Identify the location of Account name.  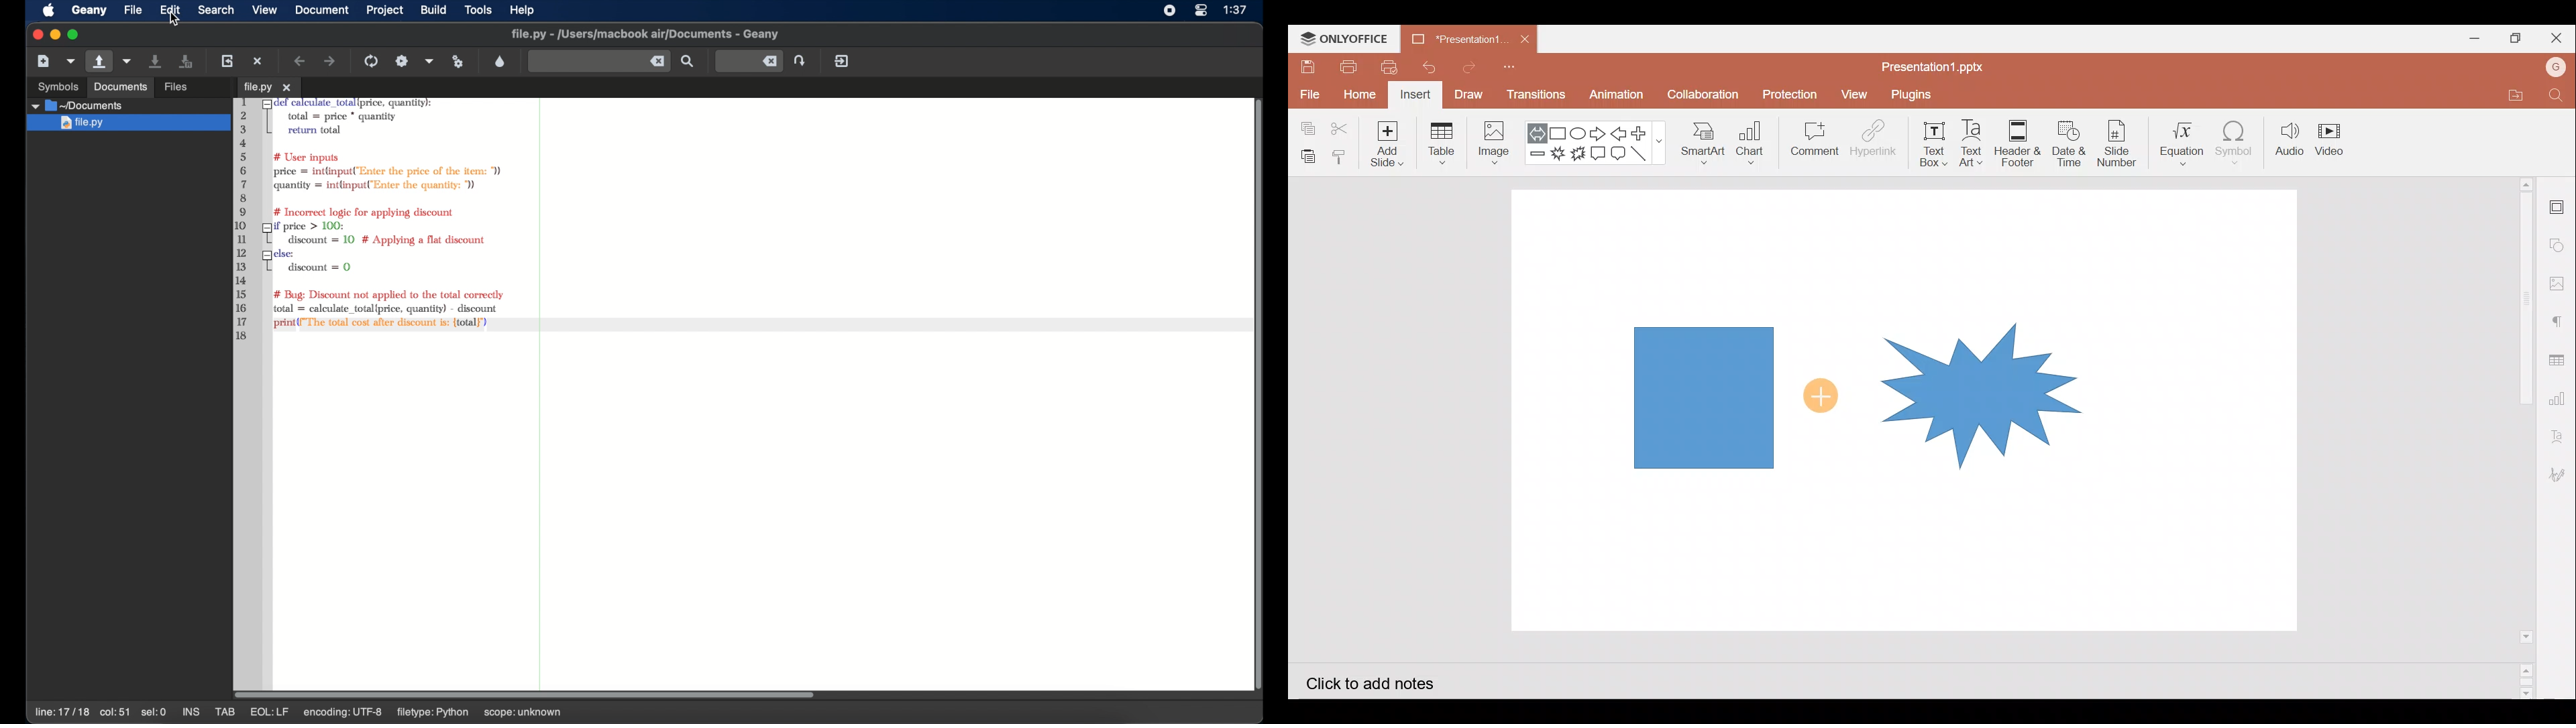
(2556, 69).